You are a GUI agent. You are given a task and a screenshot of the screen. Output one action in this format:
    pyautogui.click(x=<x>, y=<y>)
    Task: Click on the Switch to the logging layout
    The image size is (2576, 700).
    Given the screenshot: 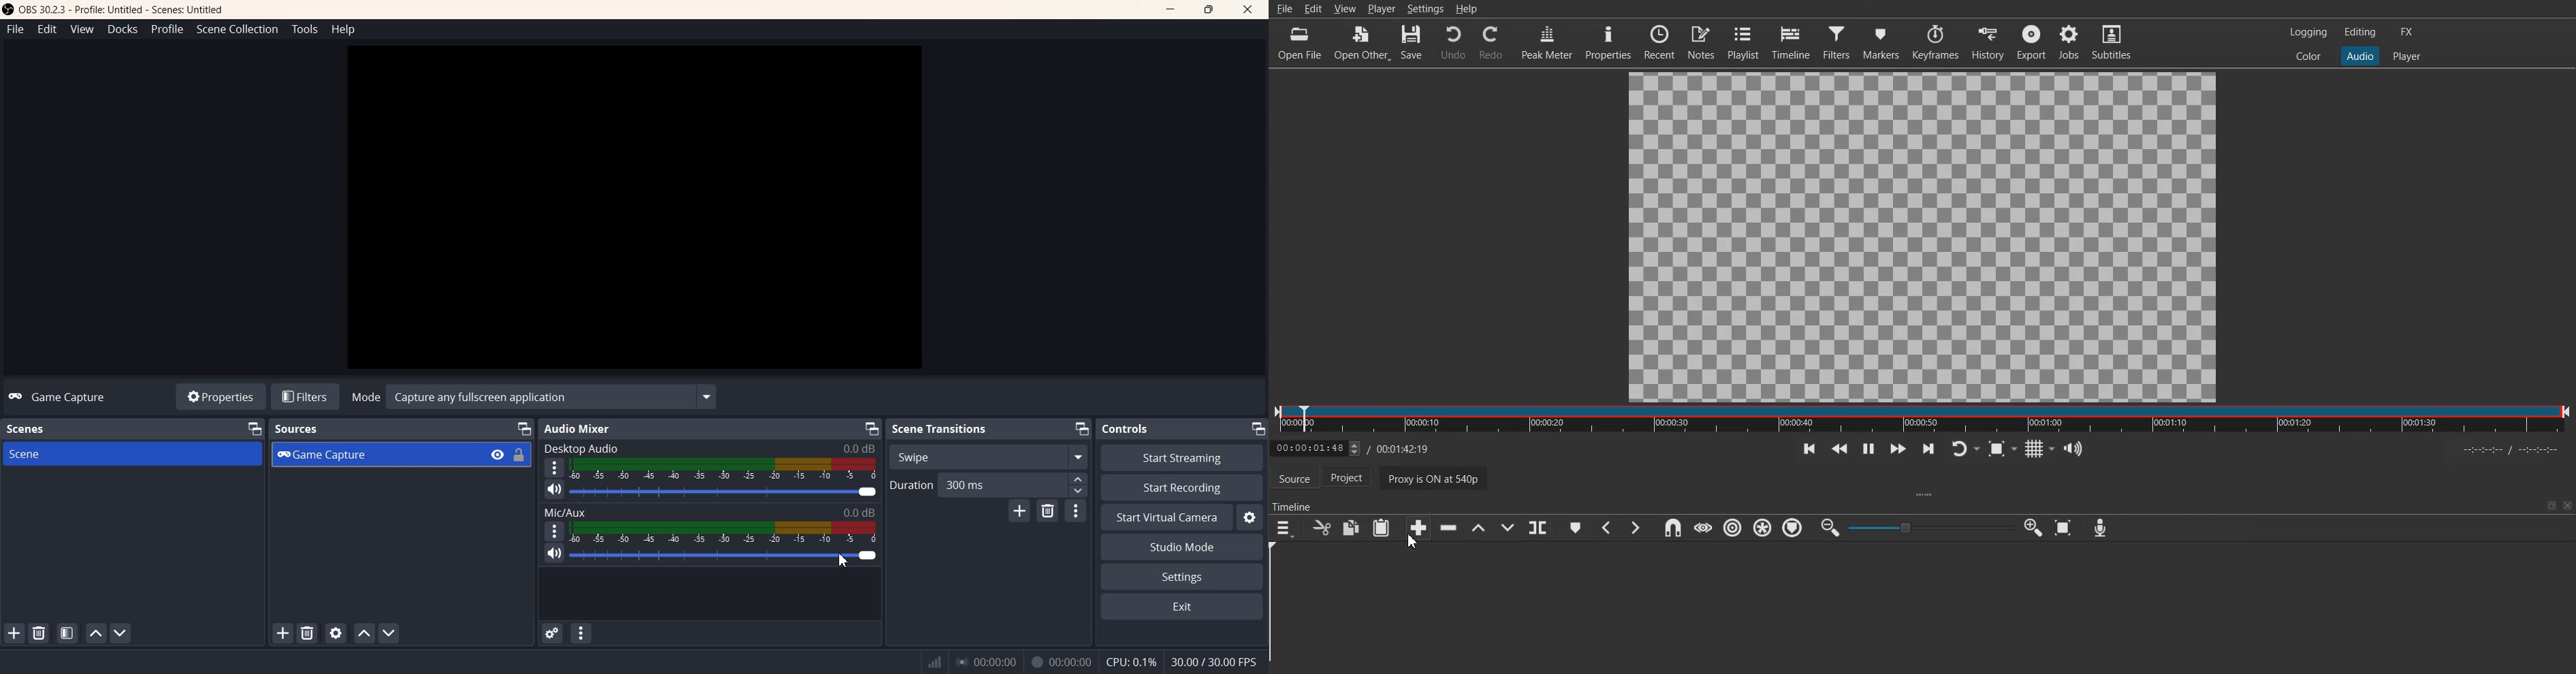 What is the action you would take?
    pyautogui.click(x=2307, y=32)
    